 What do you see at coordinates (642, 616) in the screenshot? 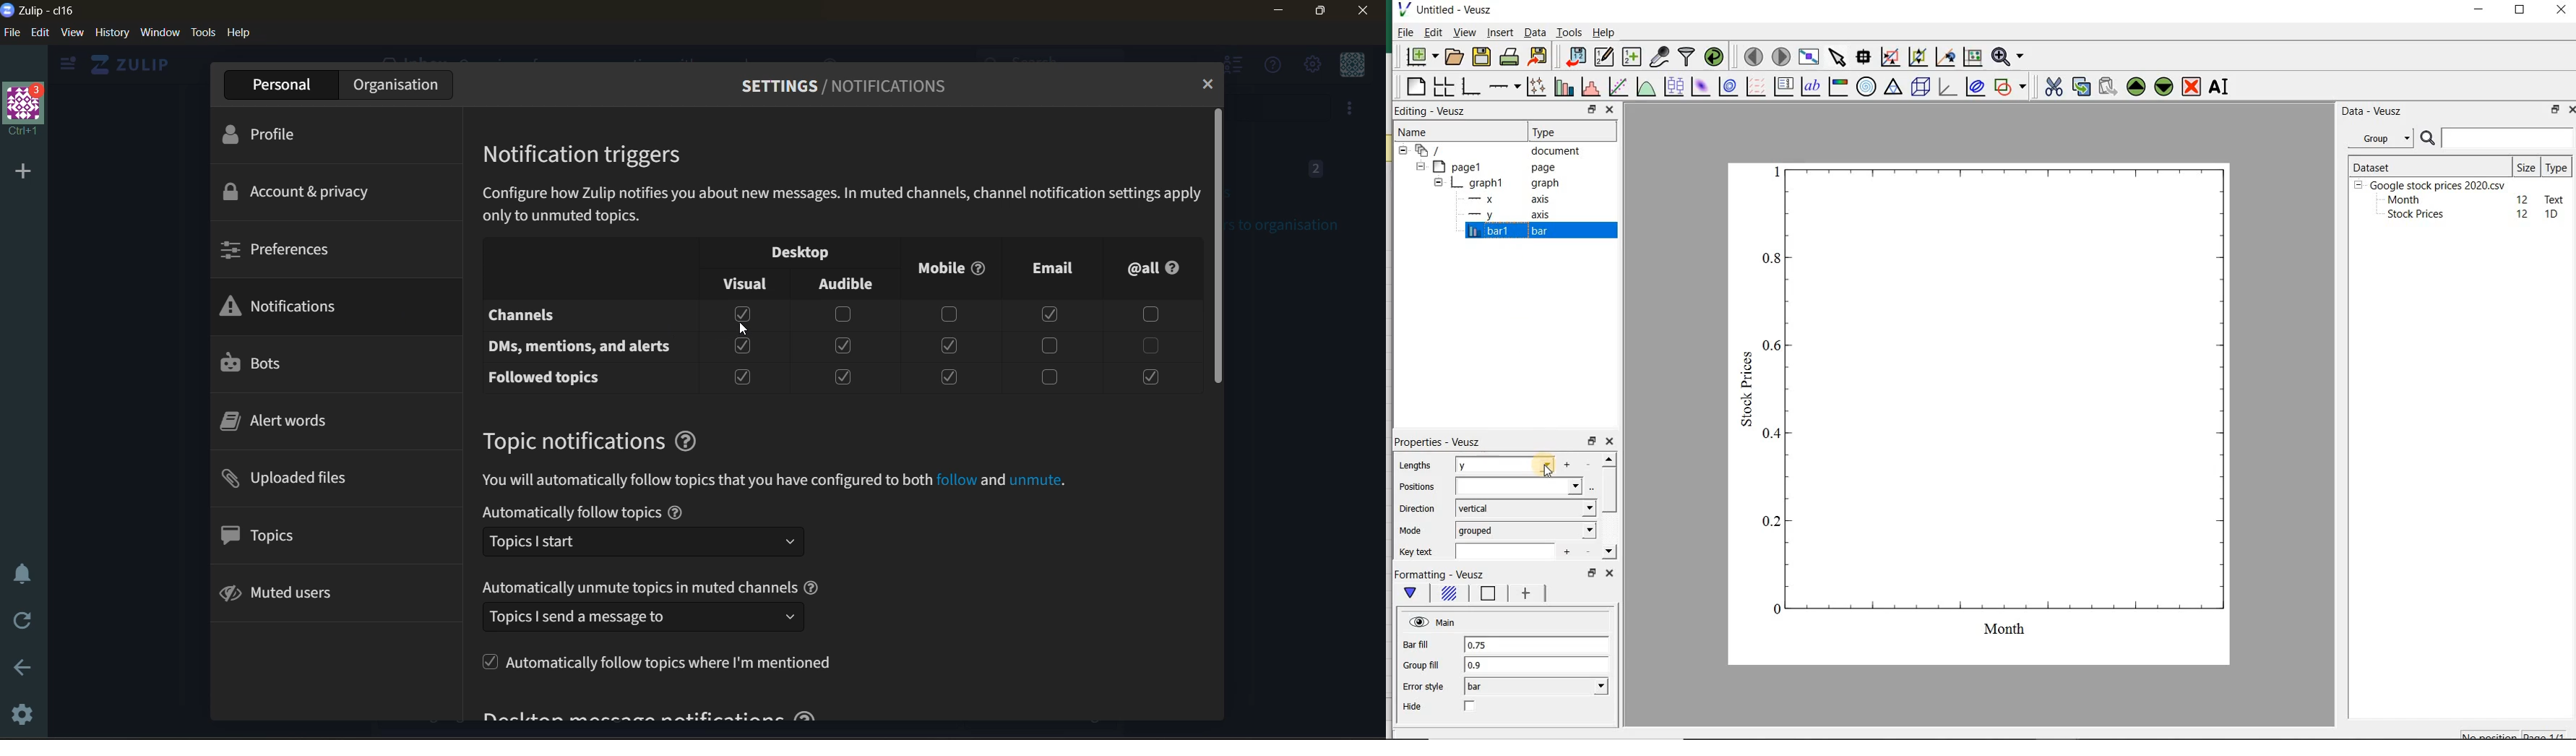
I see `select how to automatically unmute` at bounding box center [642, 616].